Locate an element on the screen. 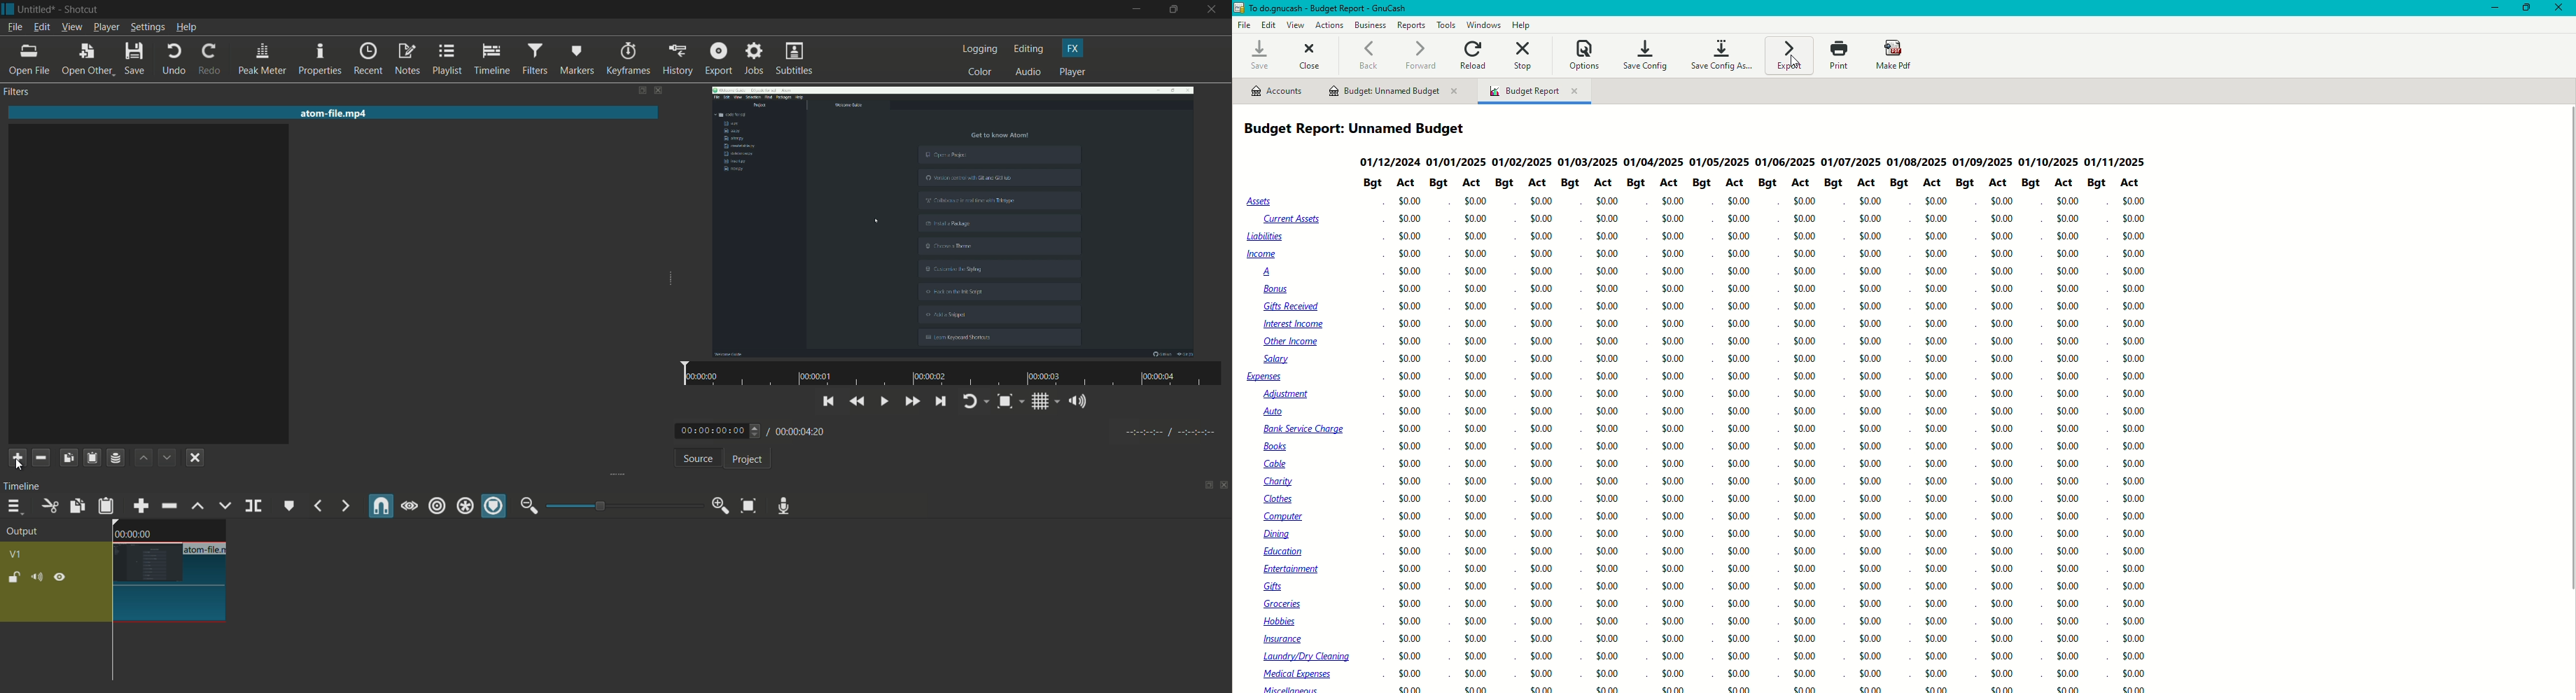  $0.00 is located at coordinates (1411, 532).